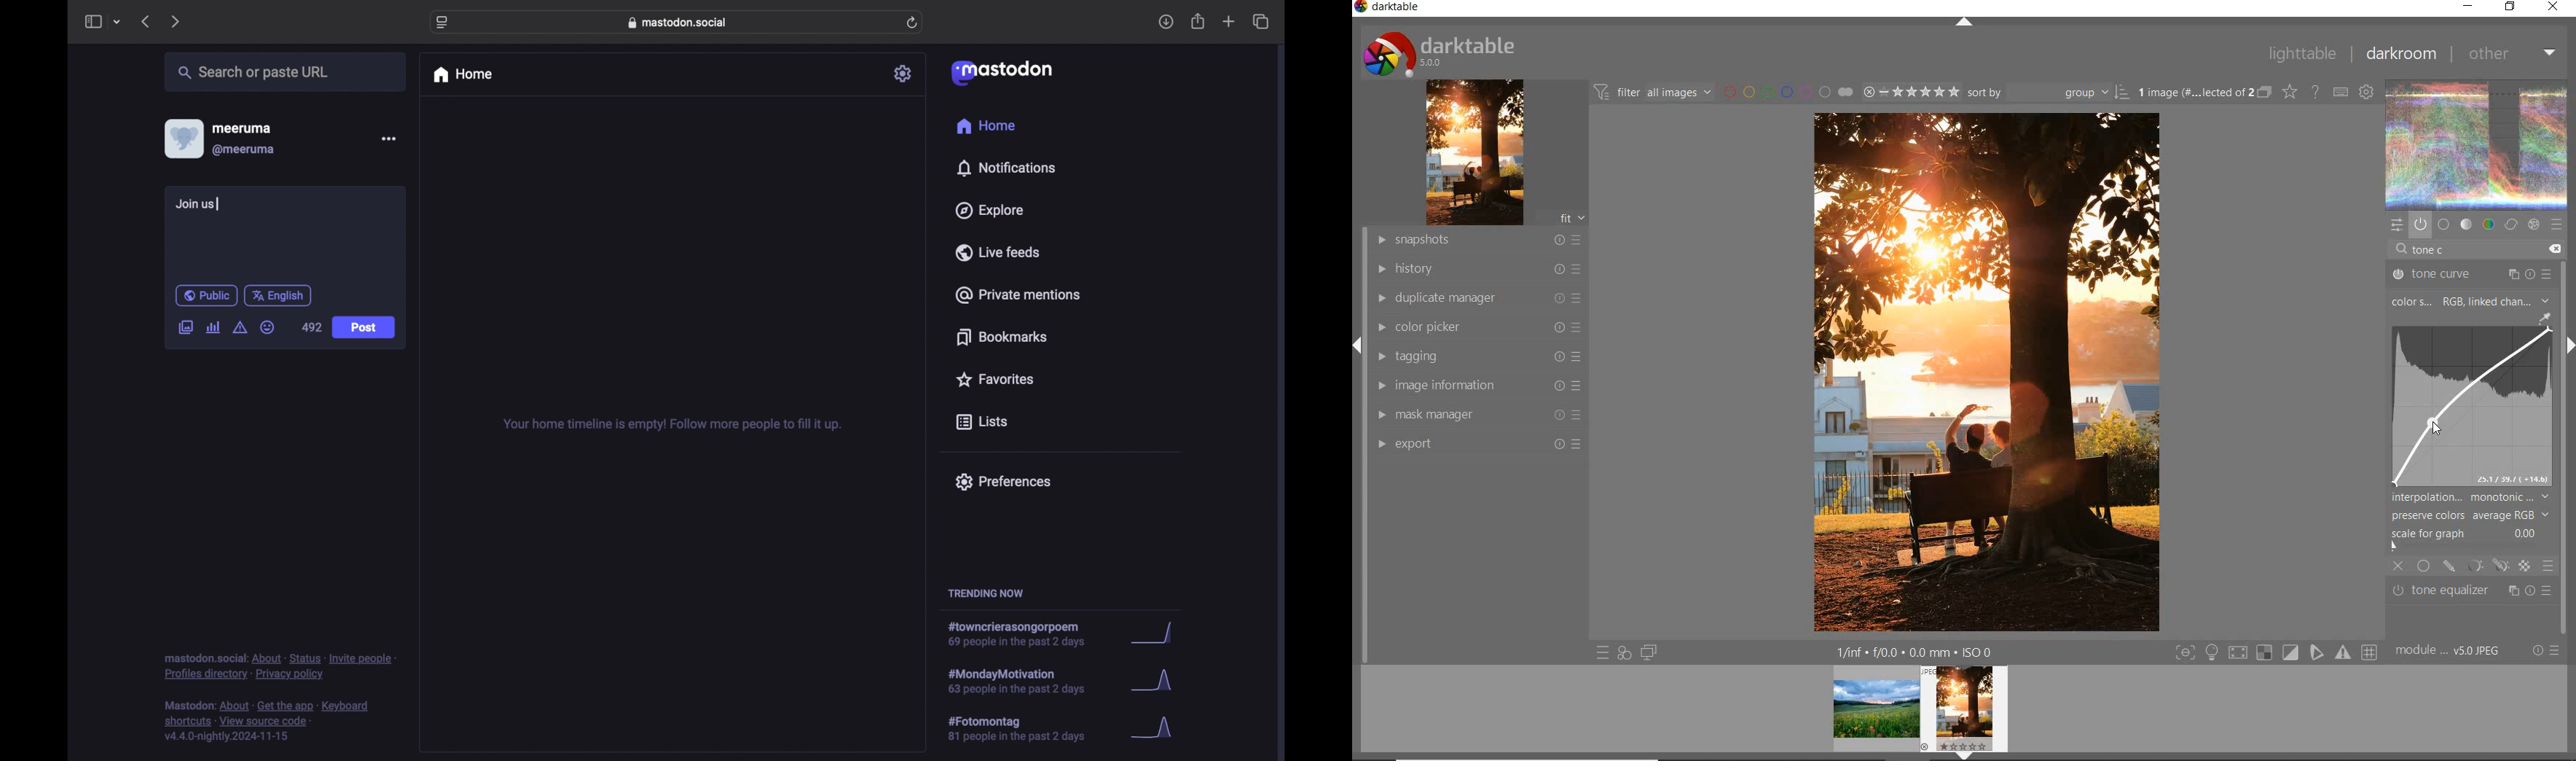  What do you see at coordinates (1000, 72) in the screenshot?
I see `mastodon` at bounding box center [1000, 72].